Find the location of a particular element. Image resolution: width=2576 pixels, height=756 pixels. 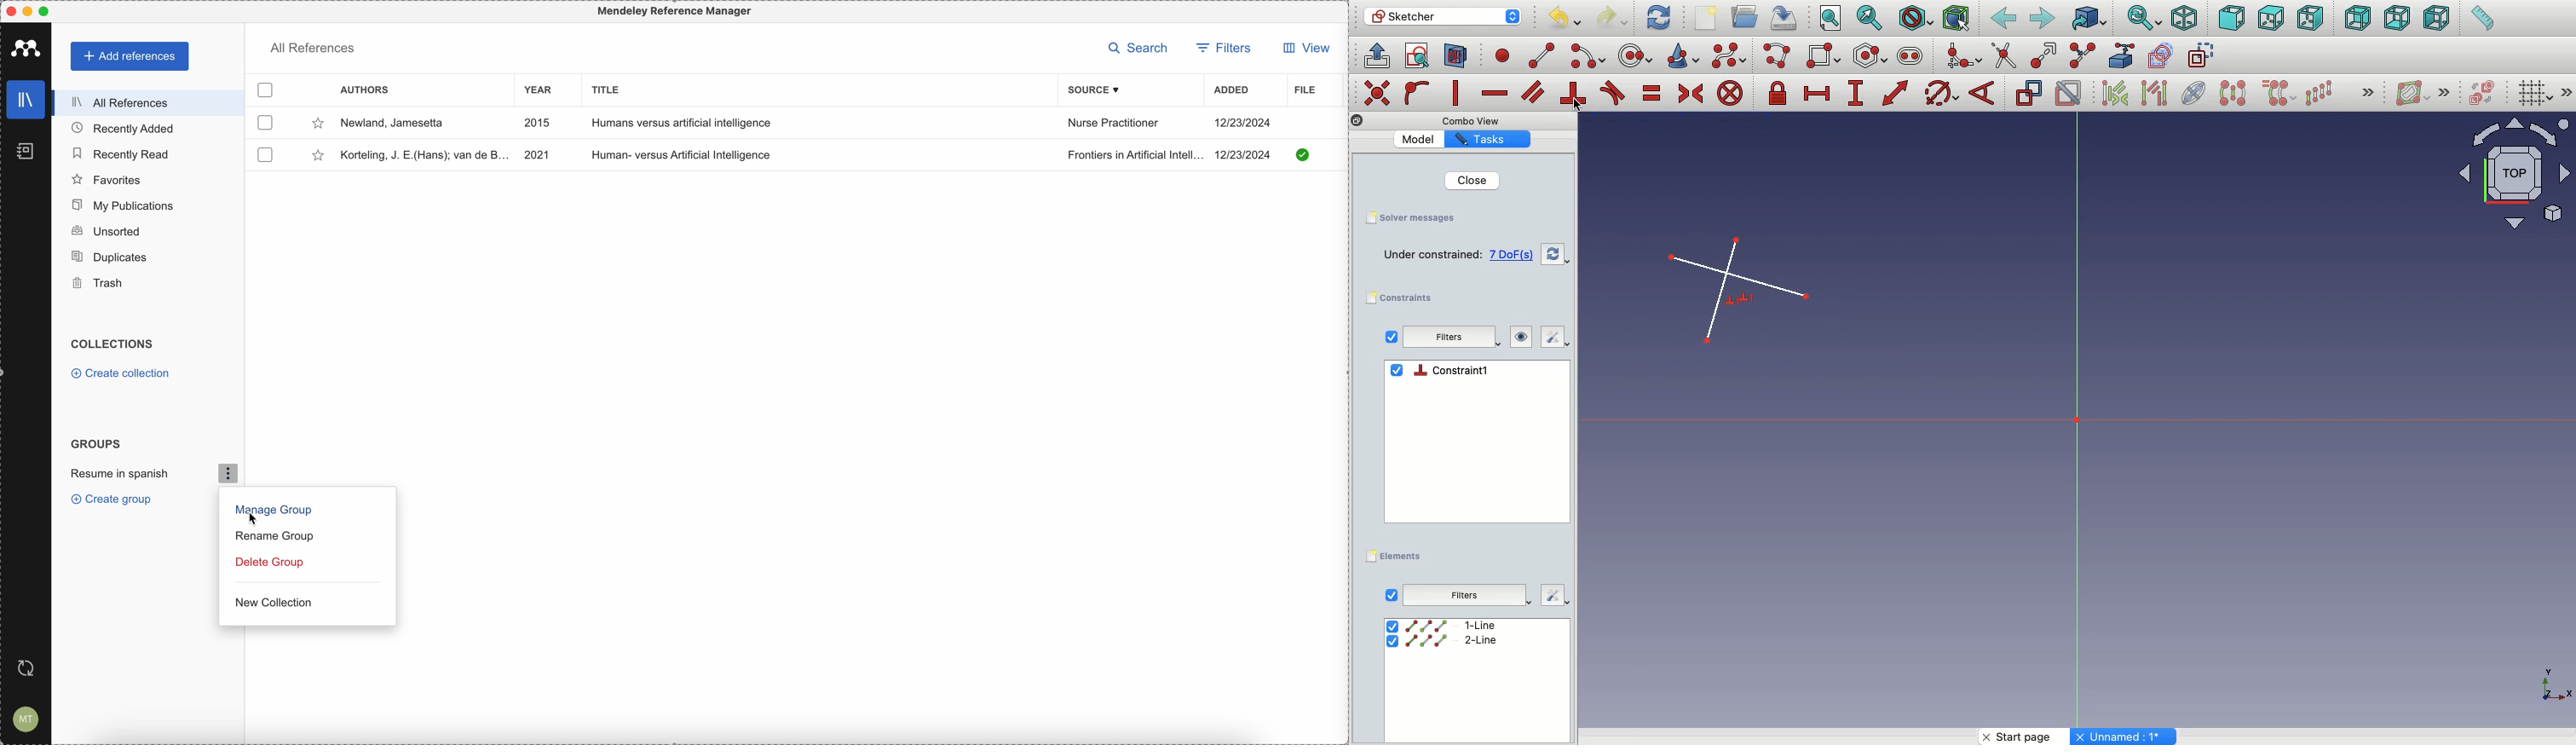

all references is located at coordinates (149, 102).